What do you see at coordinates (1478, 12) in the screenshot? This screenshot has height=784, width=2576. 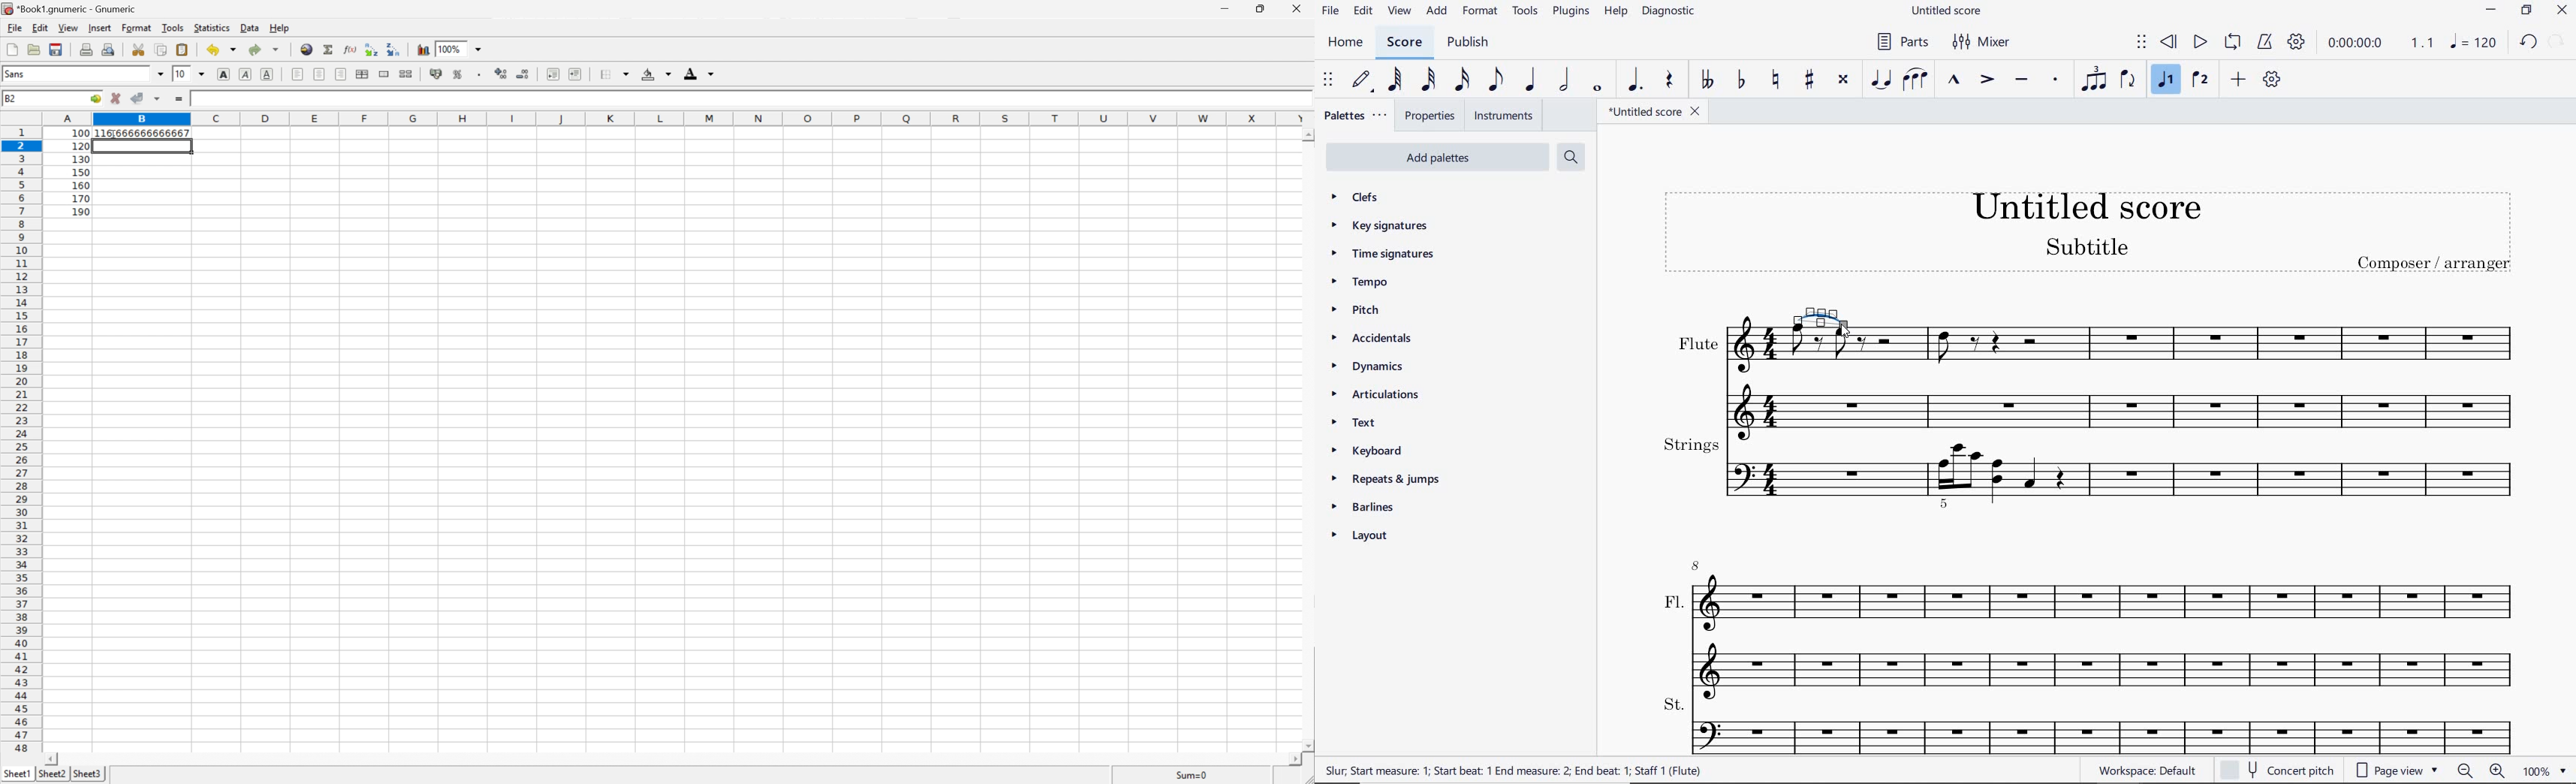 I see `format` at bounding box center [1478, 12].